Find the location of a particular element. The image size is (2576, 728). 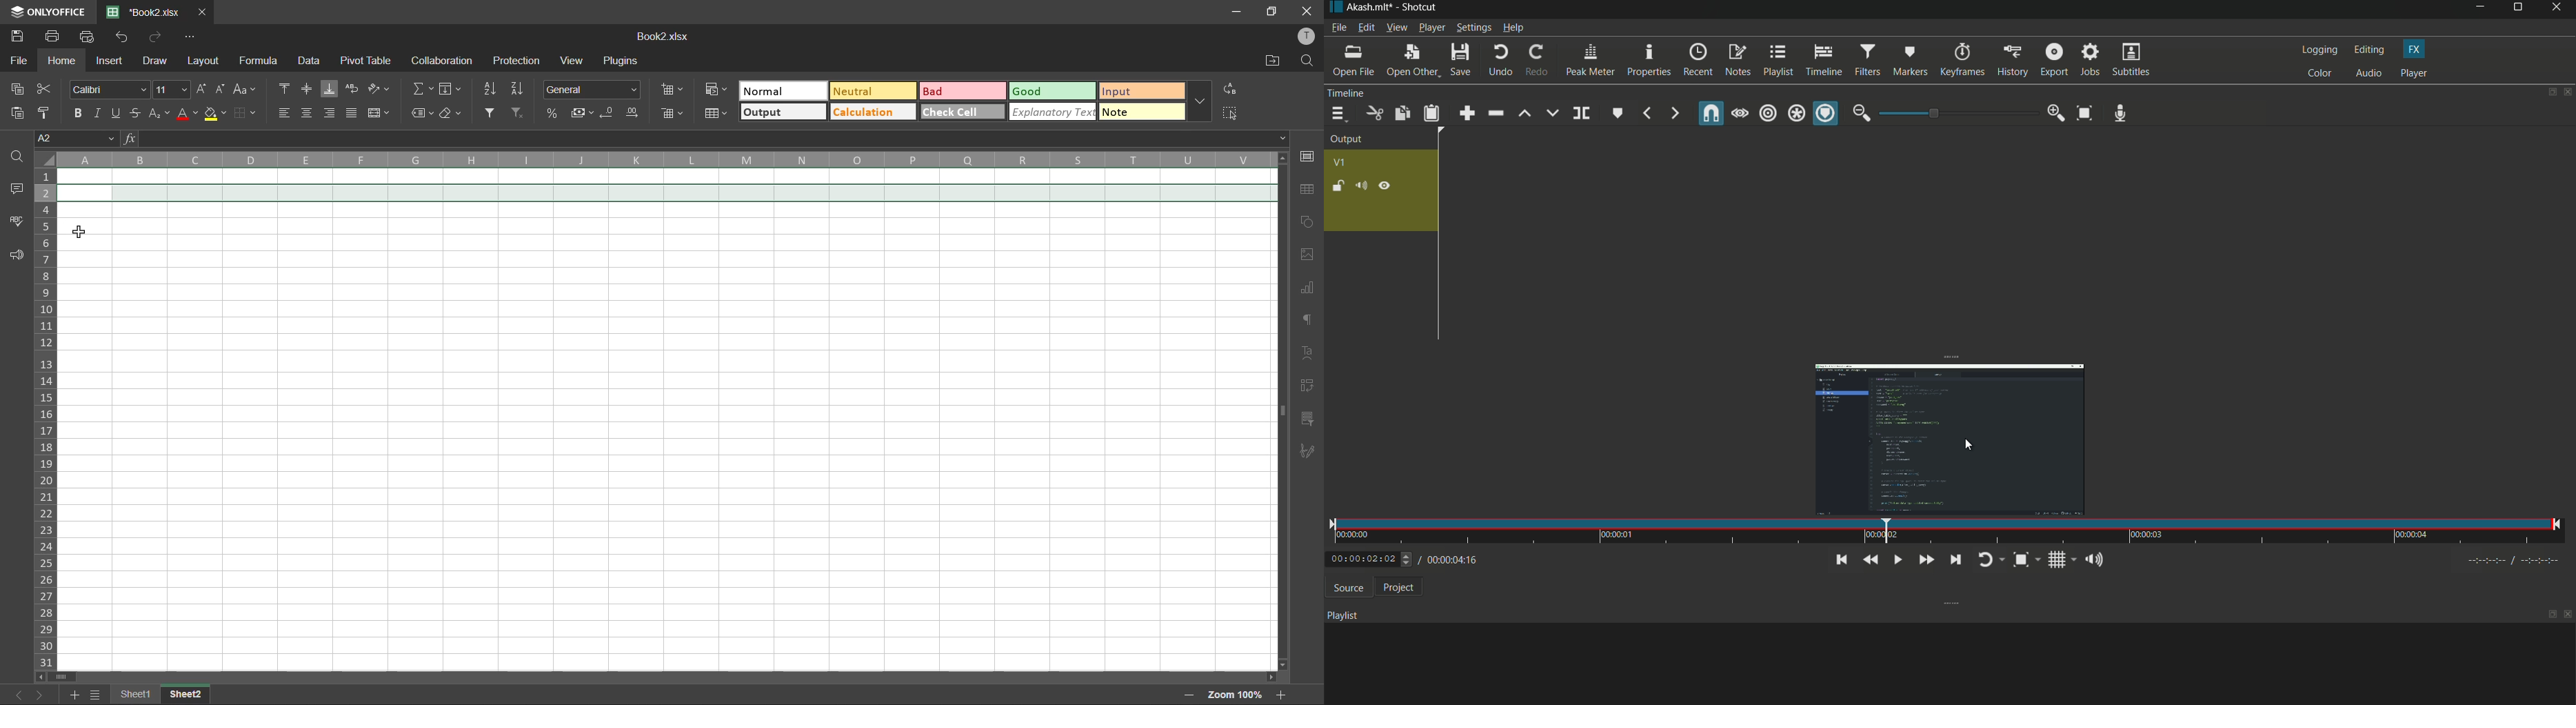

Timeline is located at coordinates (1370, 93).